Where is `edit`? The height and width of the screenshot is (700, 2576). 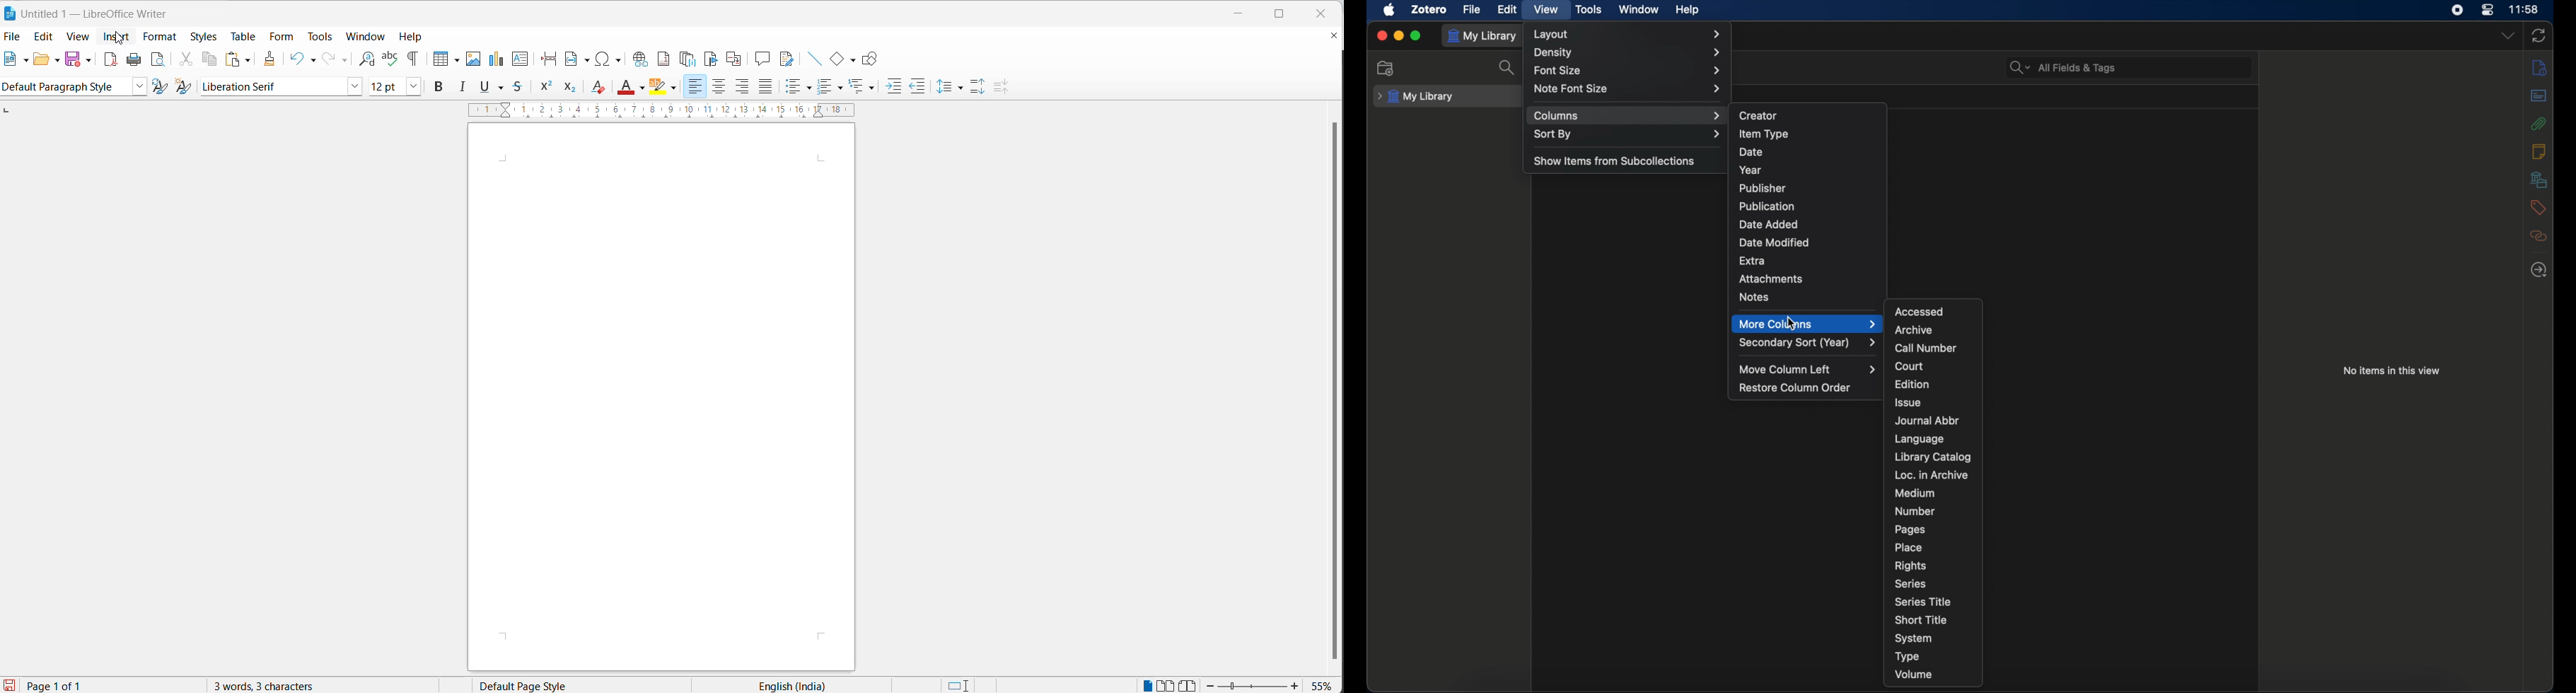
edit is located at coordinates (1509, 9).